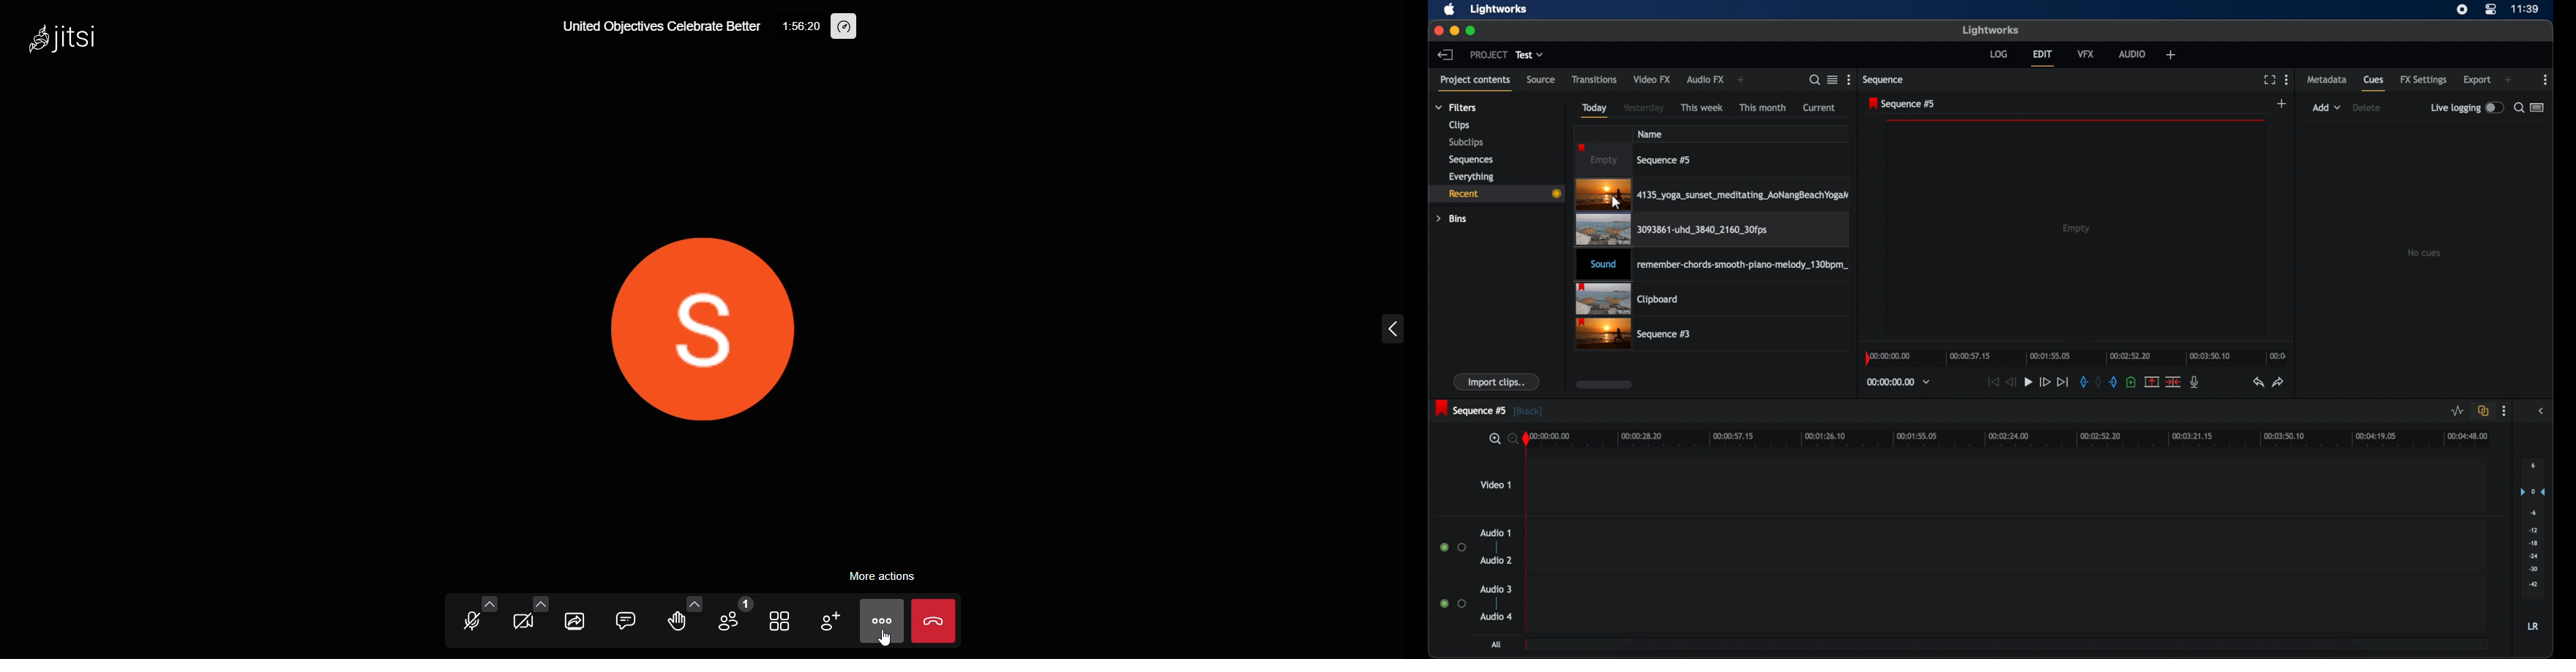 This screenshot has width=2576, height=672. I want to click on vfx, so click(2086, 55).